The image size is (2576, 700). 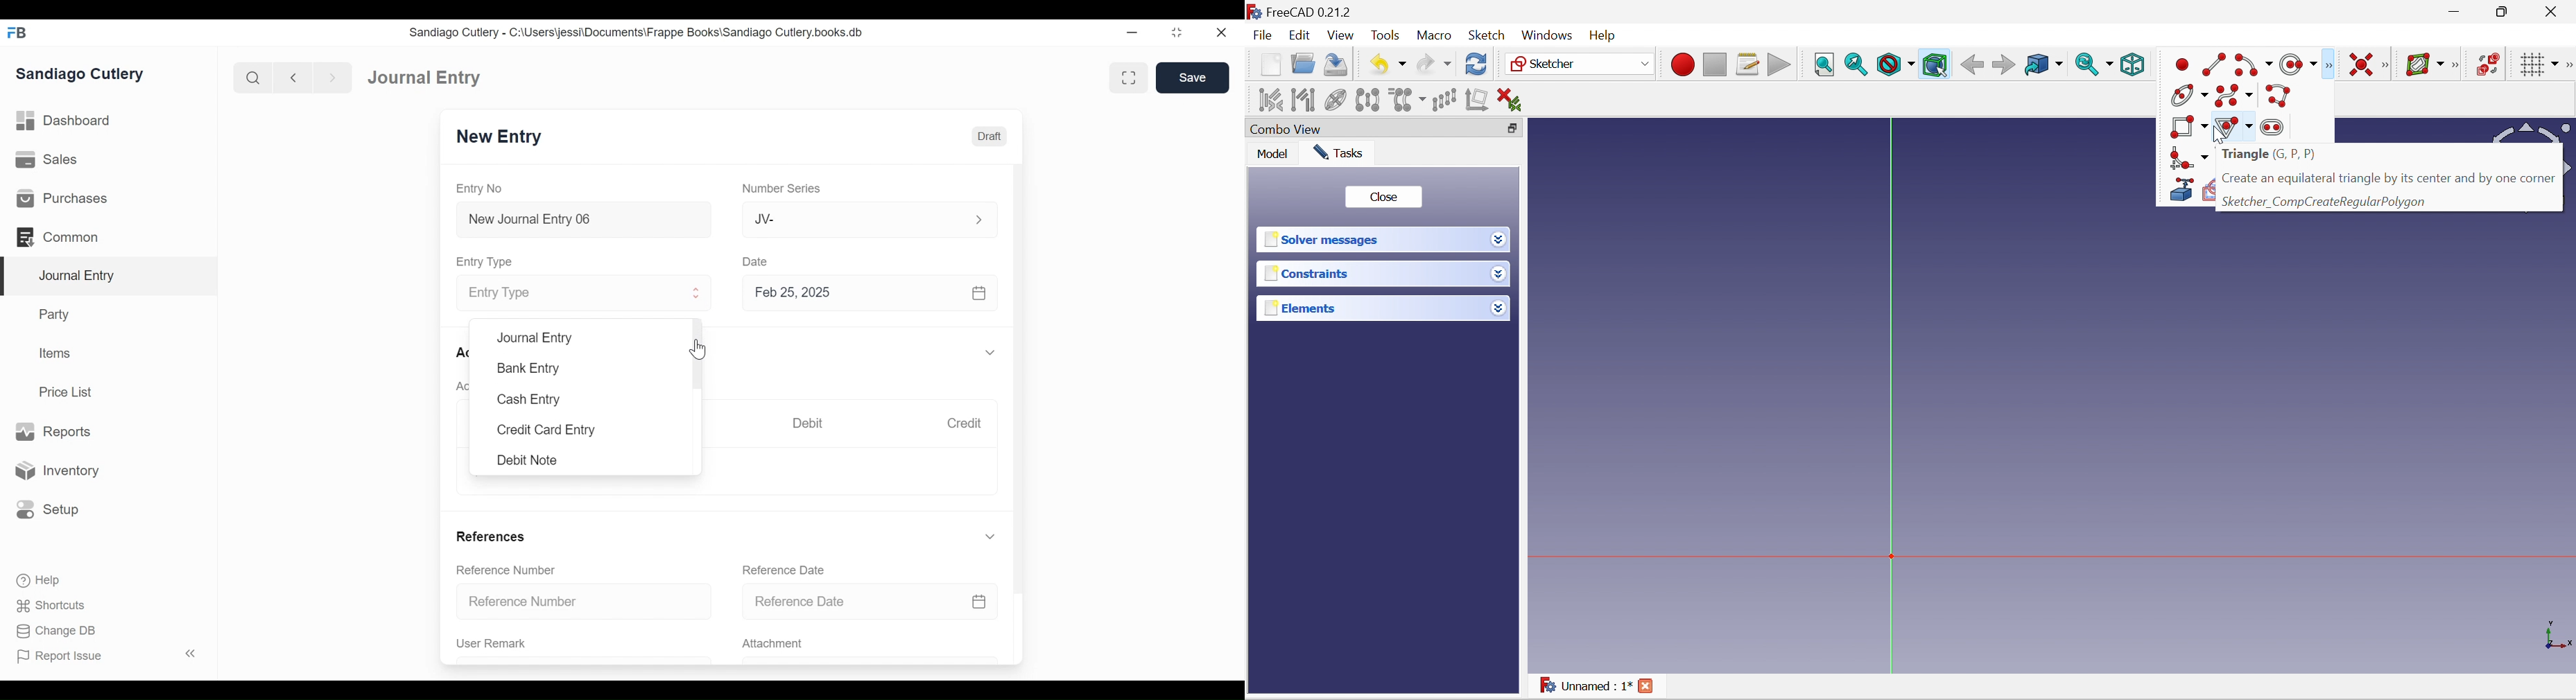 What do you see at coordinates (506, 569) in the screenshot?
I see `Reference Number` at bounding box center [506, 569].